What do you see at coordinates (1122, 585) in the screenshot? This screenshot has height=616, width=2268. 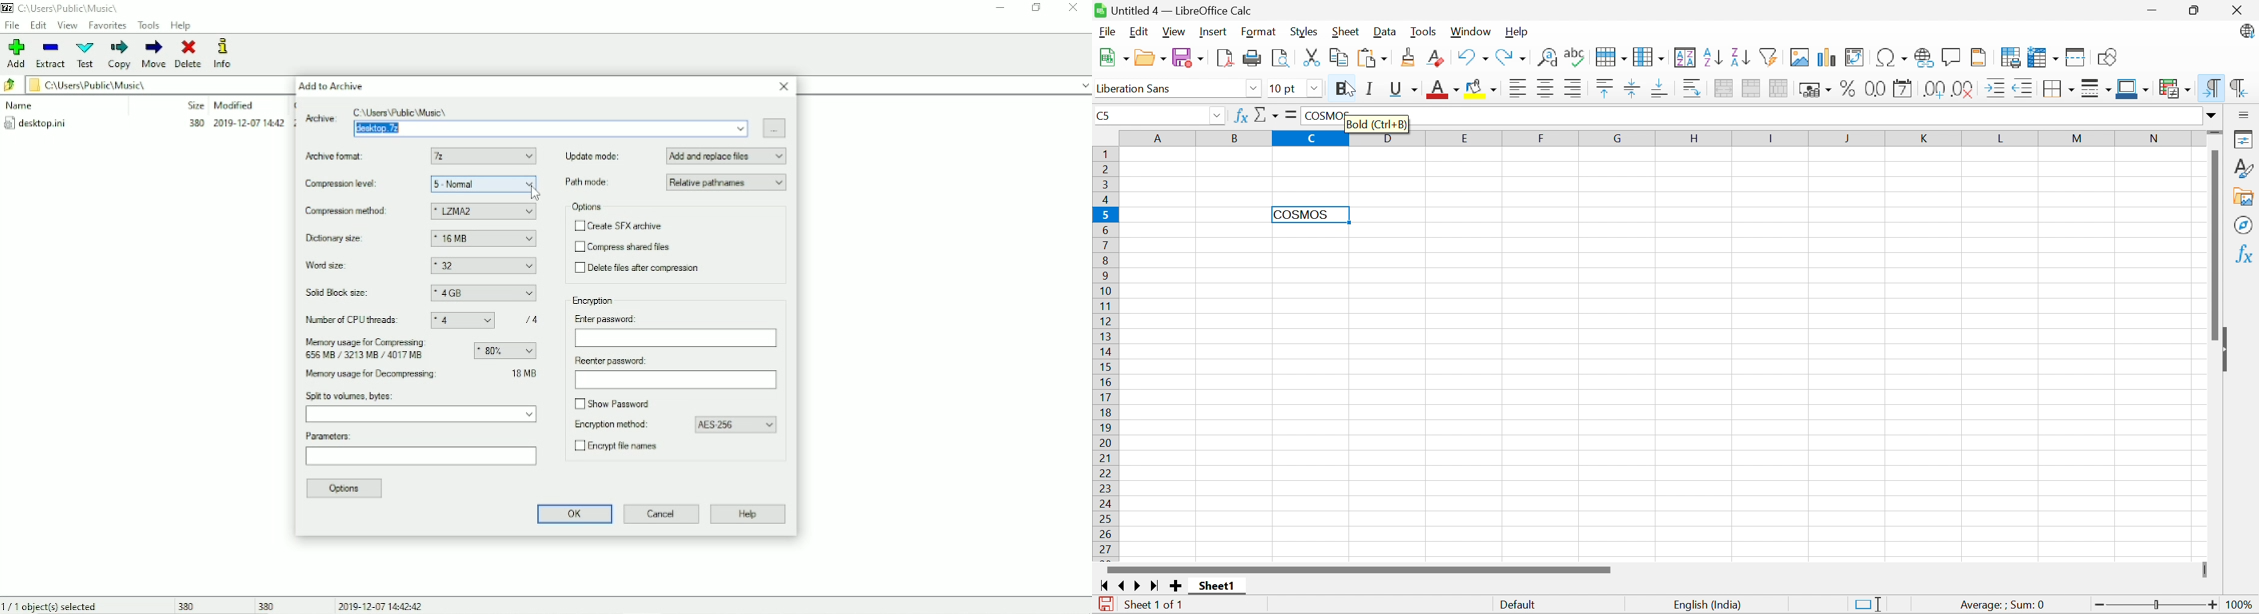 I see `Scroll To Previous Sheet` at bounding box center [1122, 585].